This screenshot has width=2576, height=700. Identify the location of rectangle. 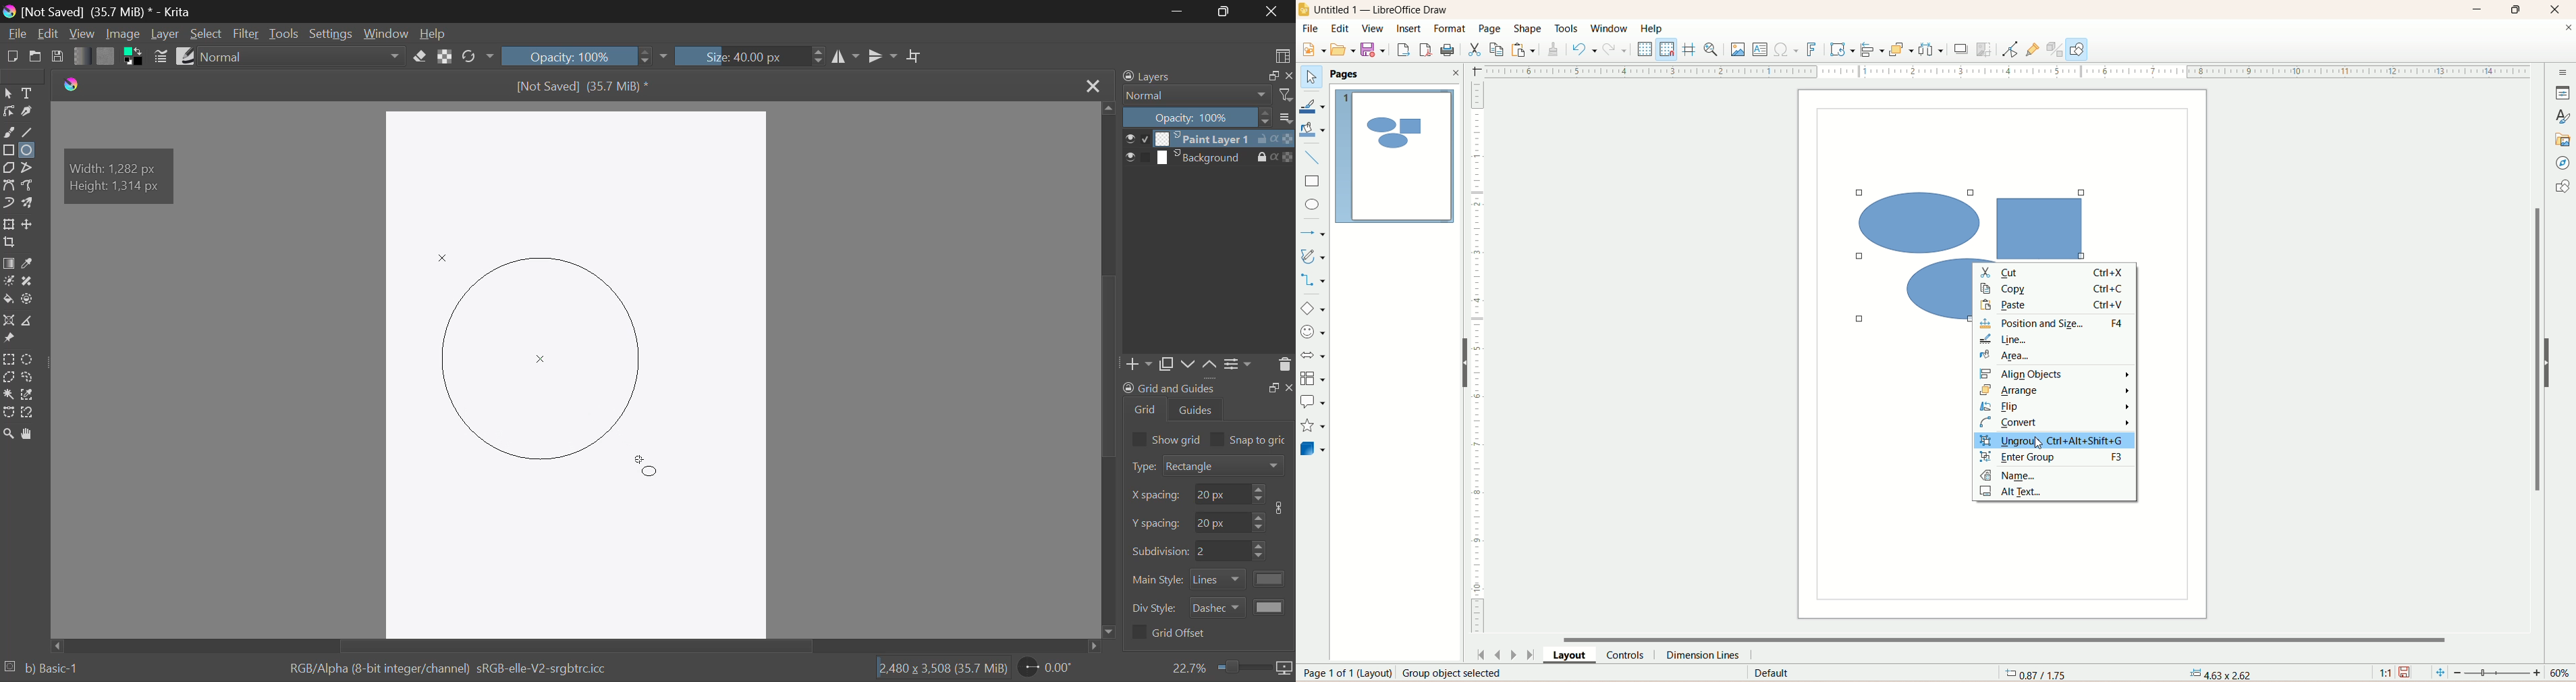
(1313, 182).